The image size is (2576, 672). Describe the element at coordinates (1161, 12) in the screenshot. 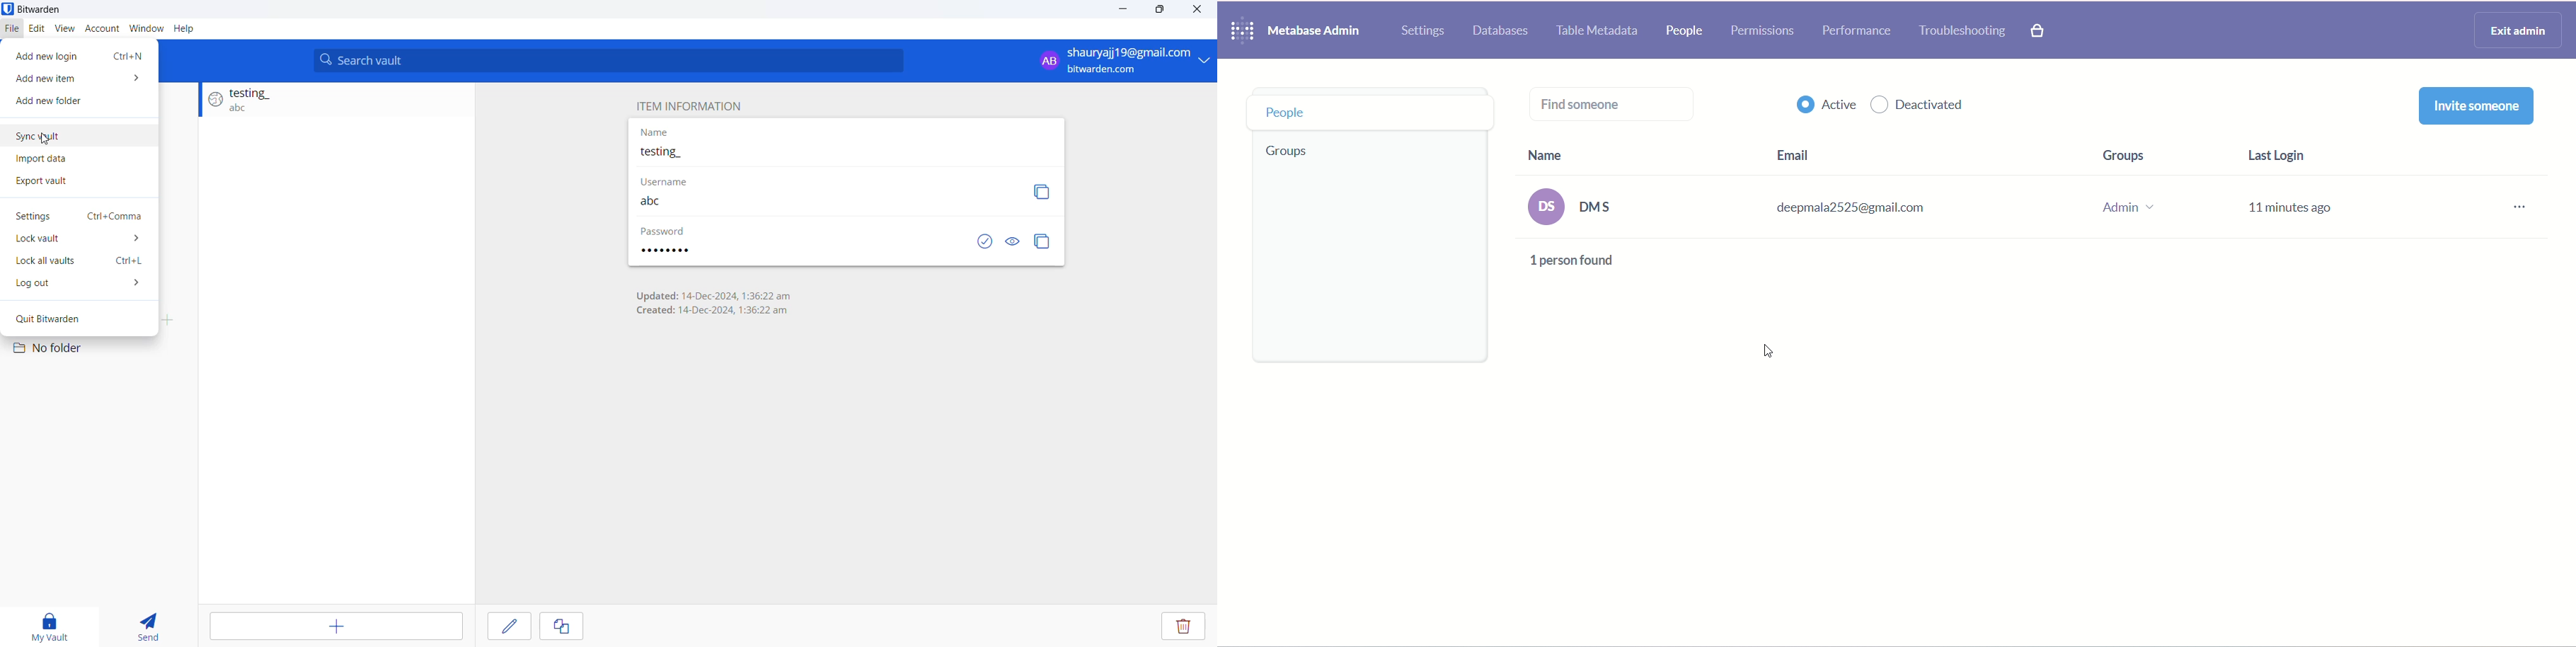

I see `maximise` at that location.